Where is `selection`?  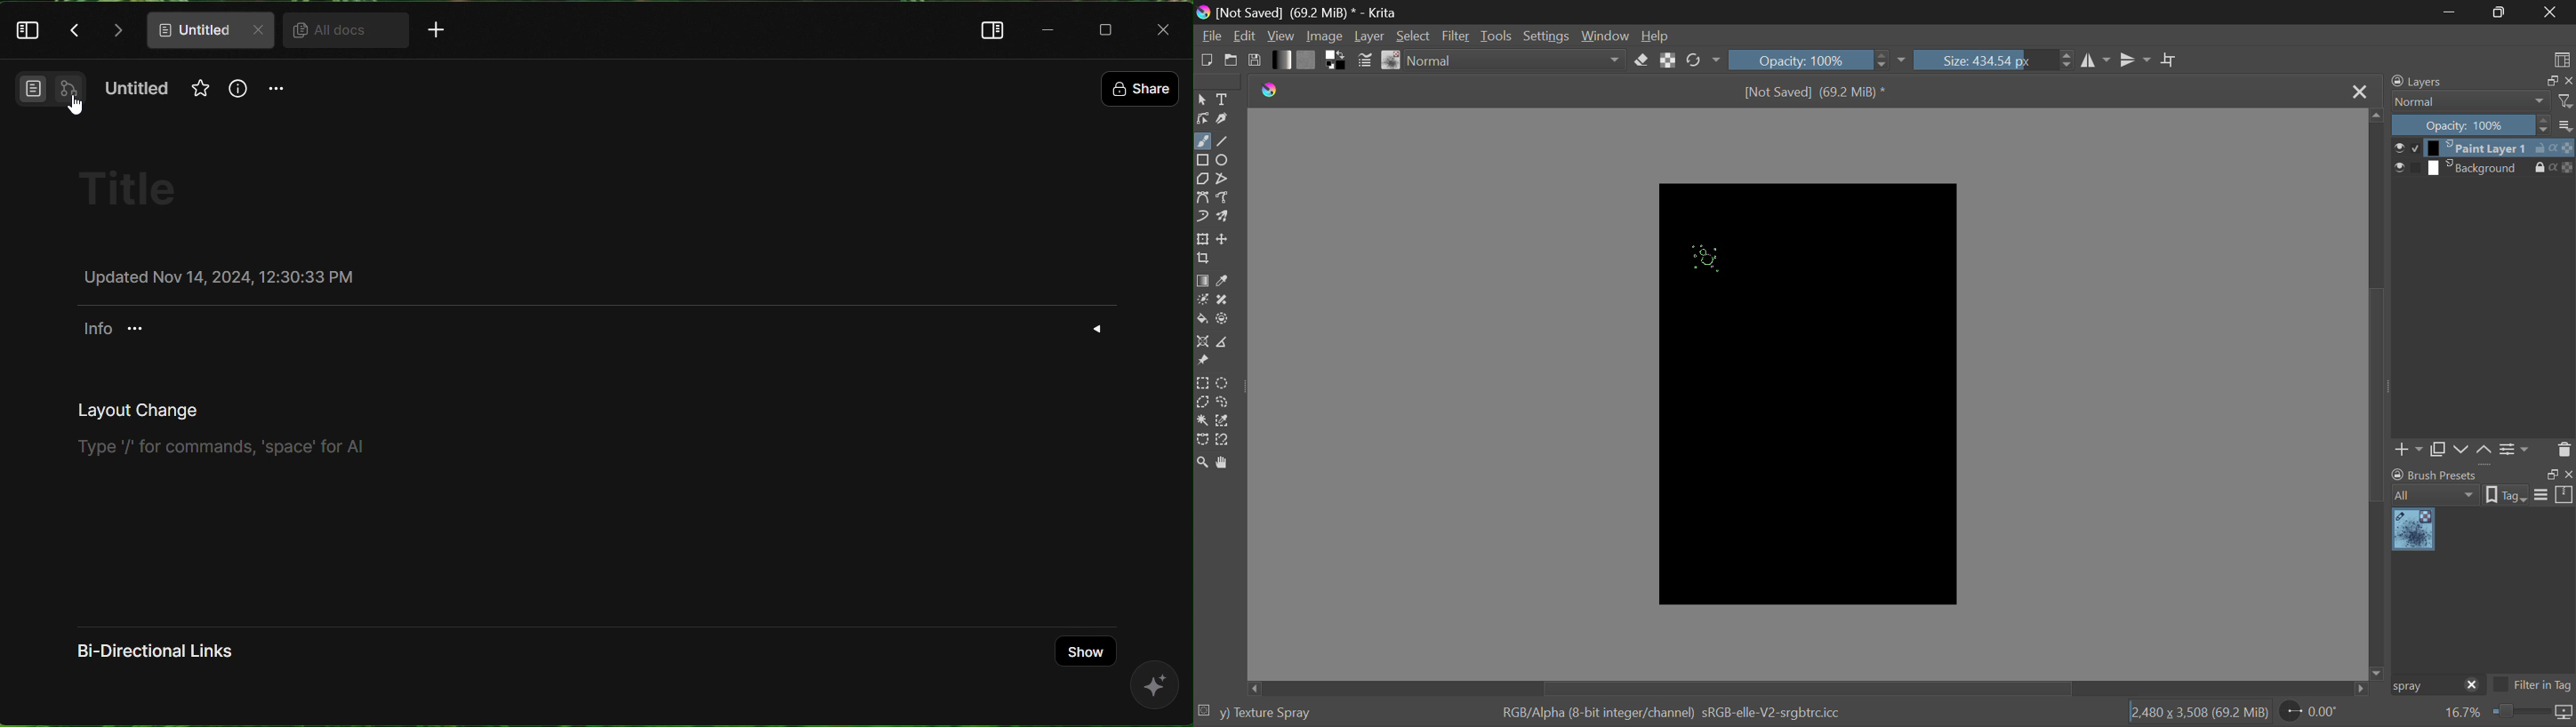 selection is located at coordinates (1203, 710).